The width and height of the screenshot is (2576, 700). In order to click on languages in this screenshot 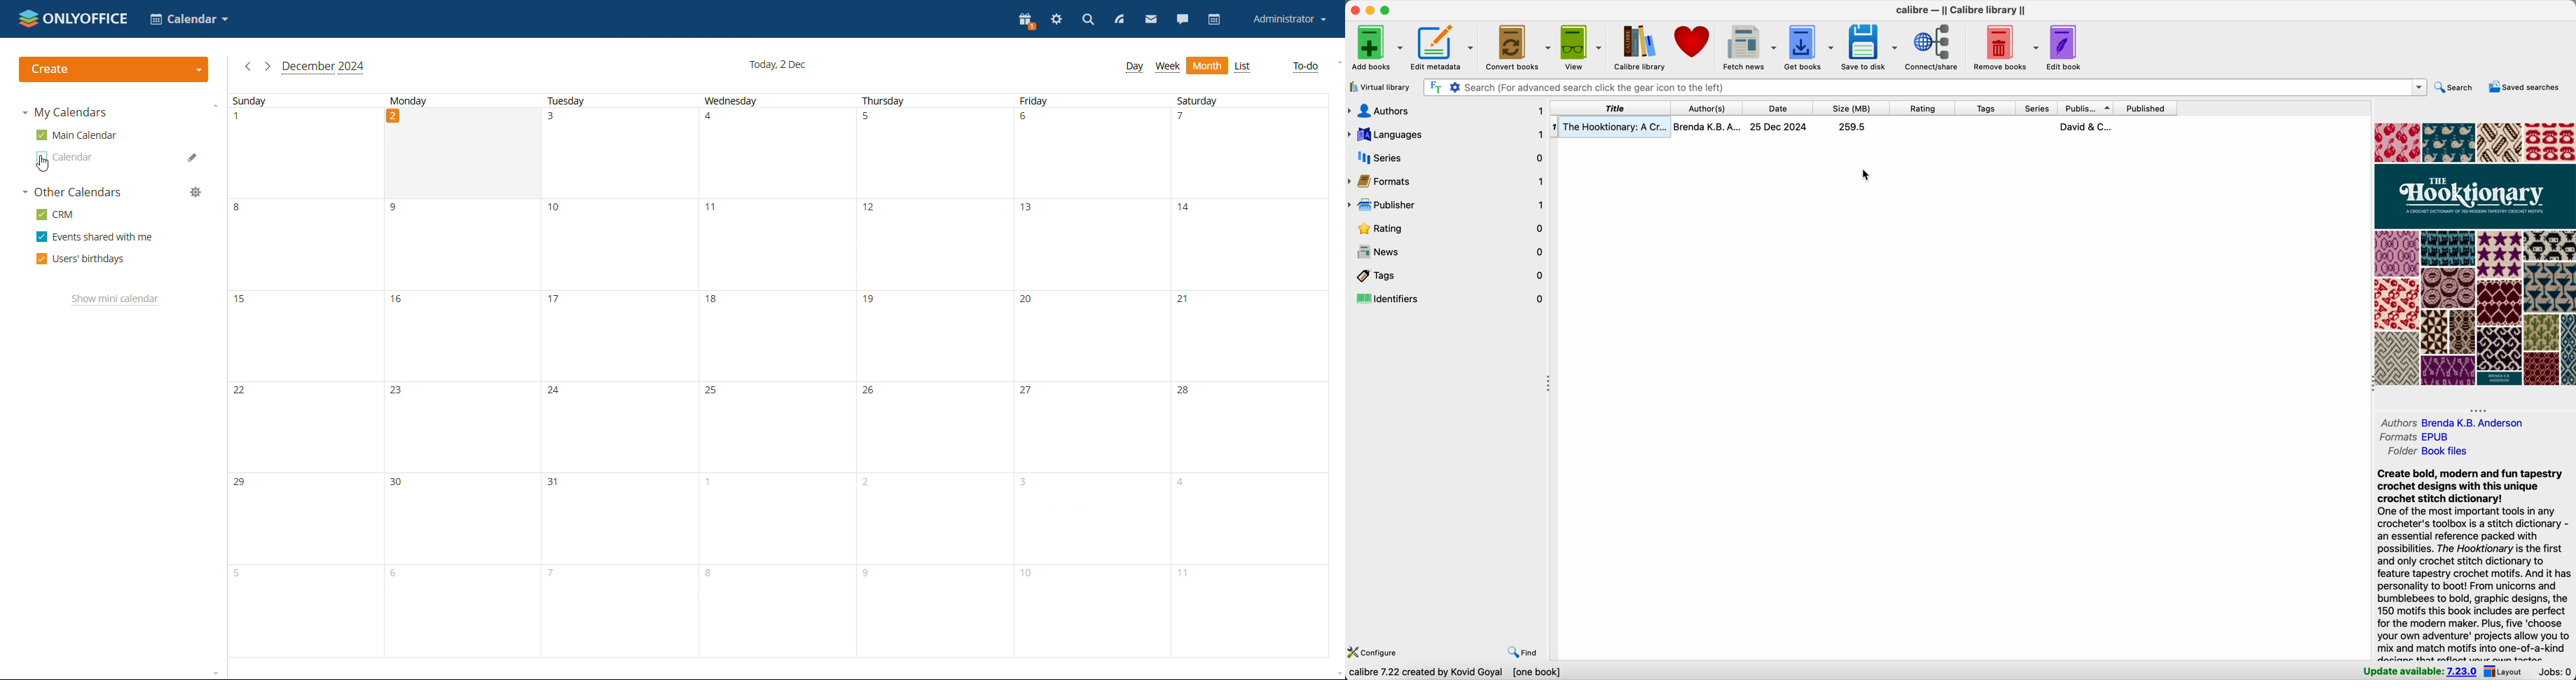, I will do `click(1446, 135)`.